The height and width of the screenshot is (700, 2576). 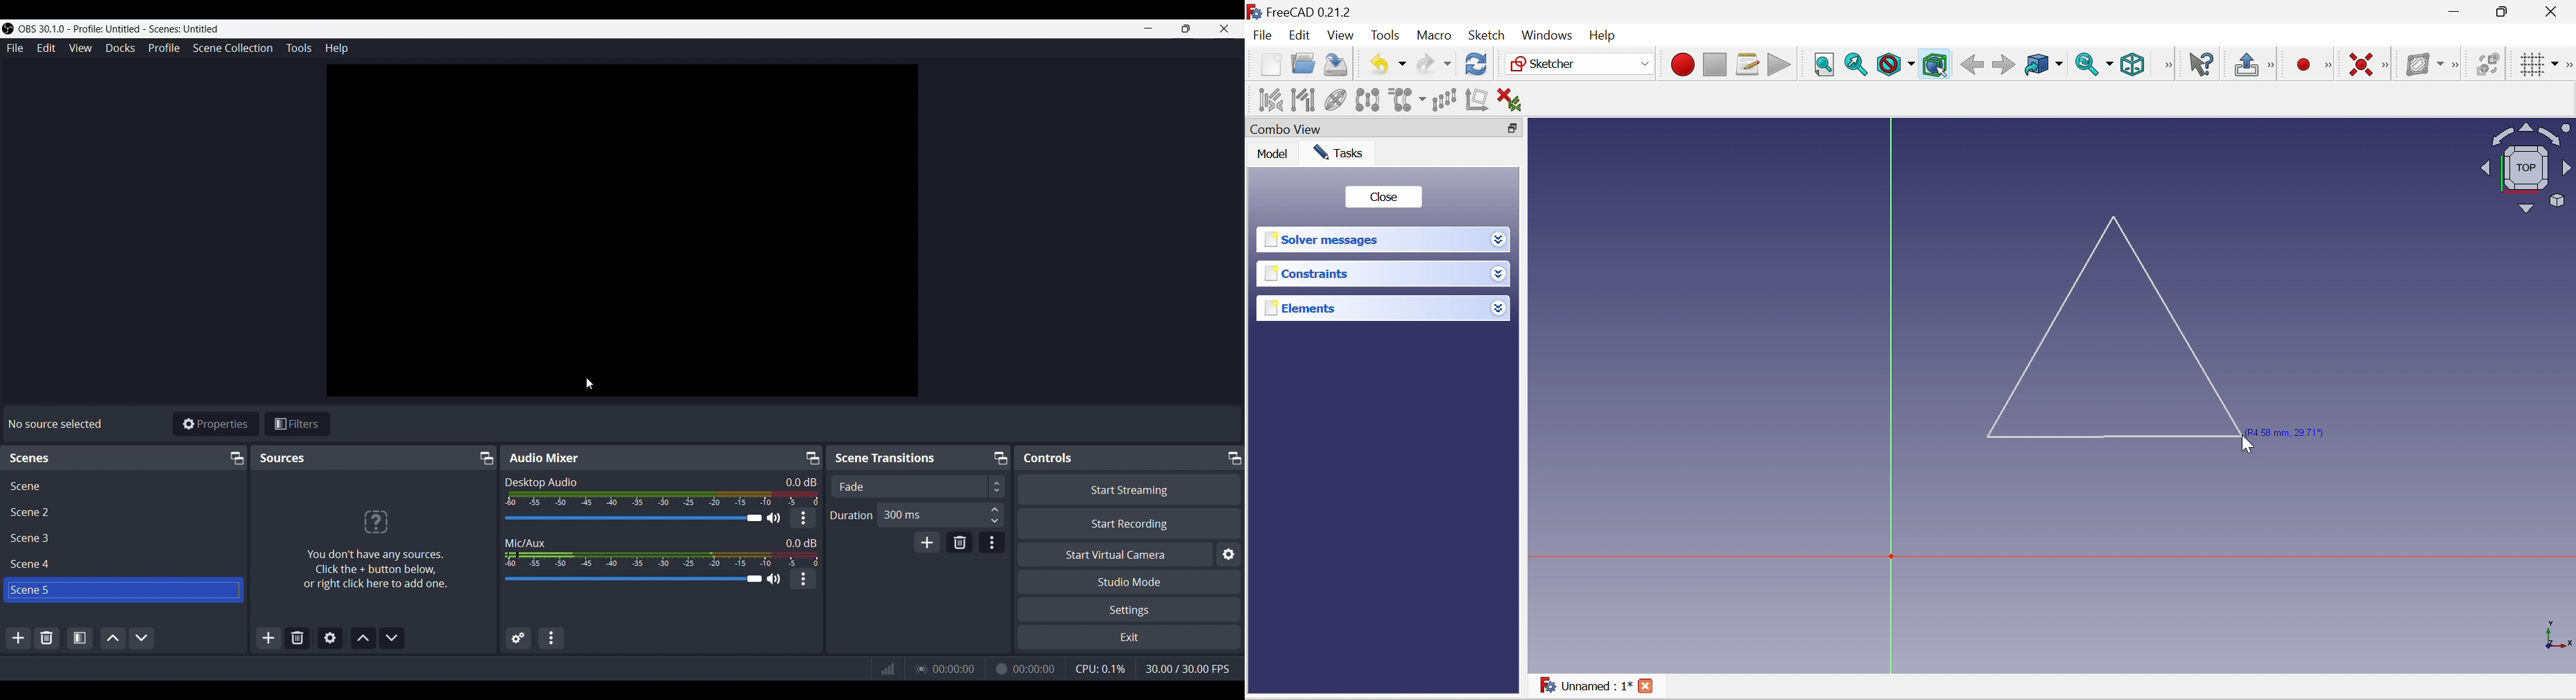 What do you see at coordinates (2304, 66) in the screenshot?
I see `Micro recording` at bounding box center [2304, 66].